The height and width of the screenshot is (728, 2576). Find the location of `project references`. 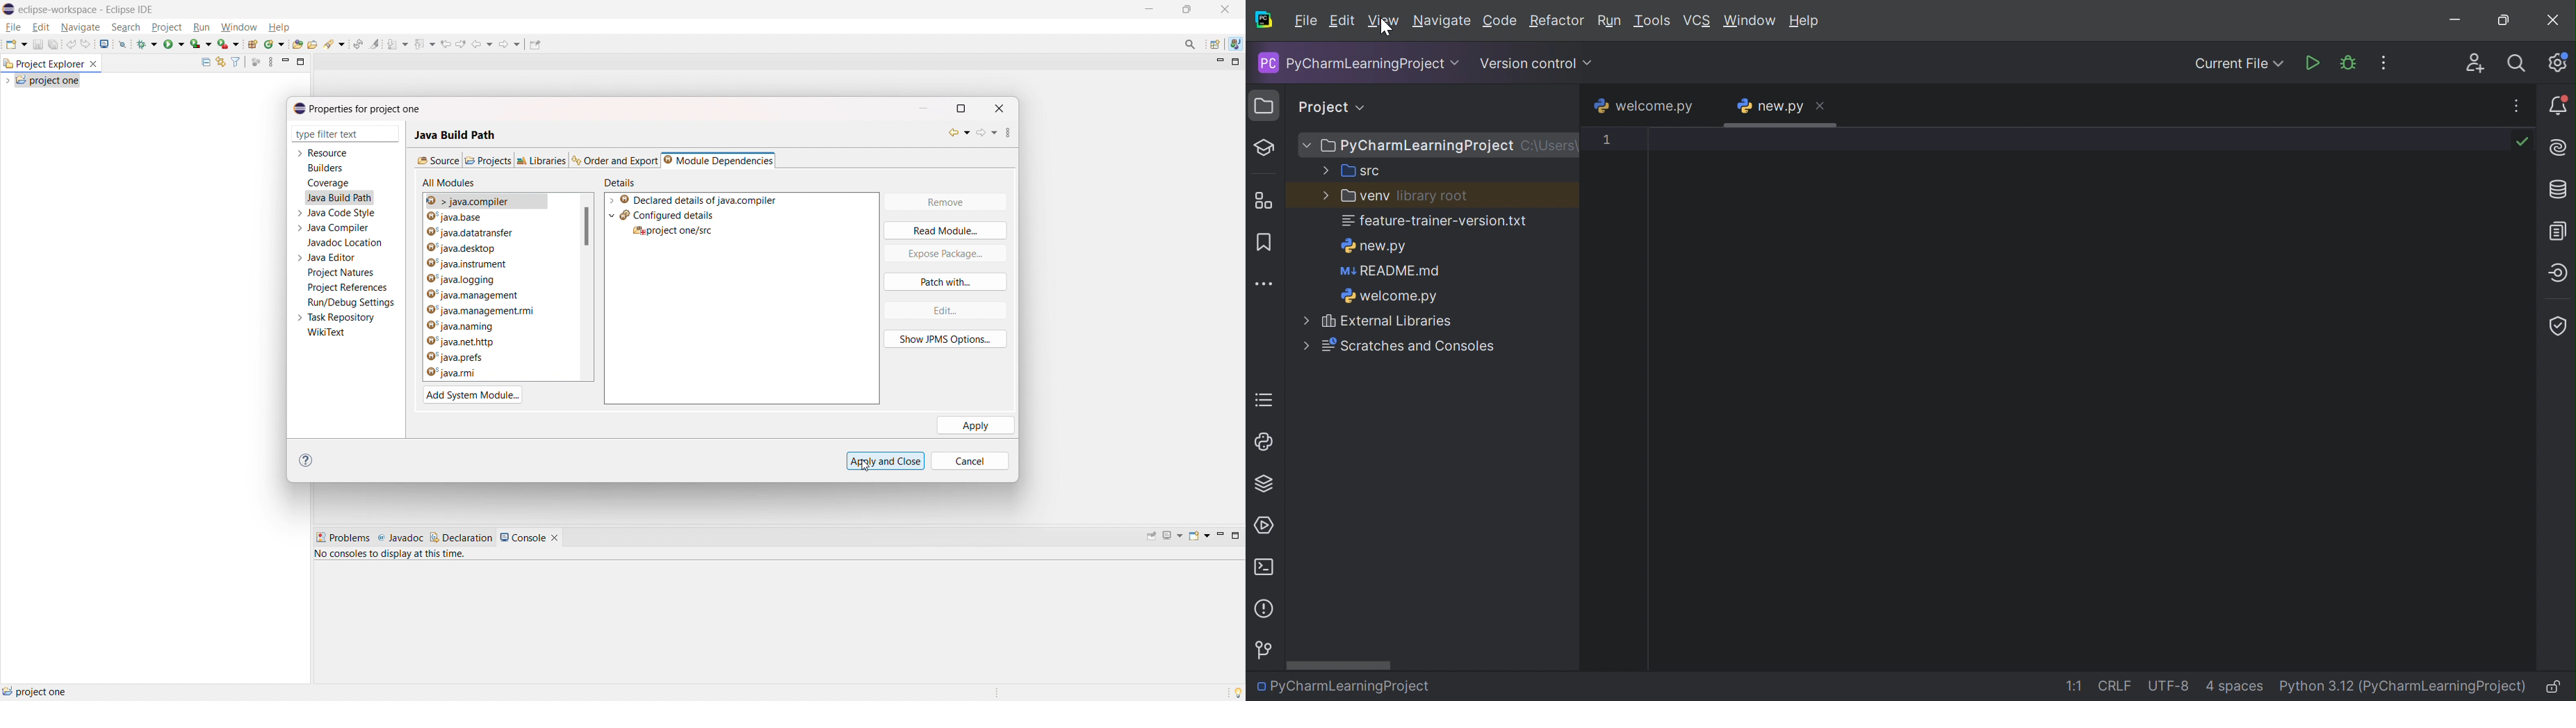

project references is located at coordinates (347, 287).